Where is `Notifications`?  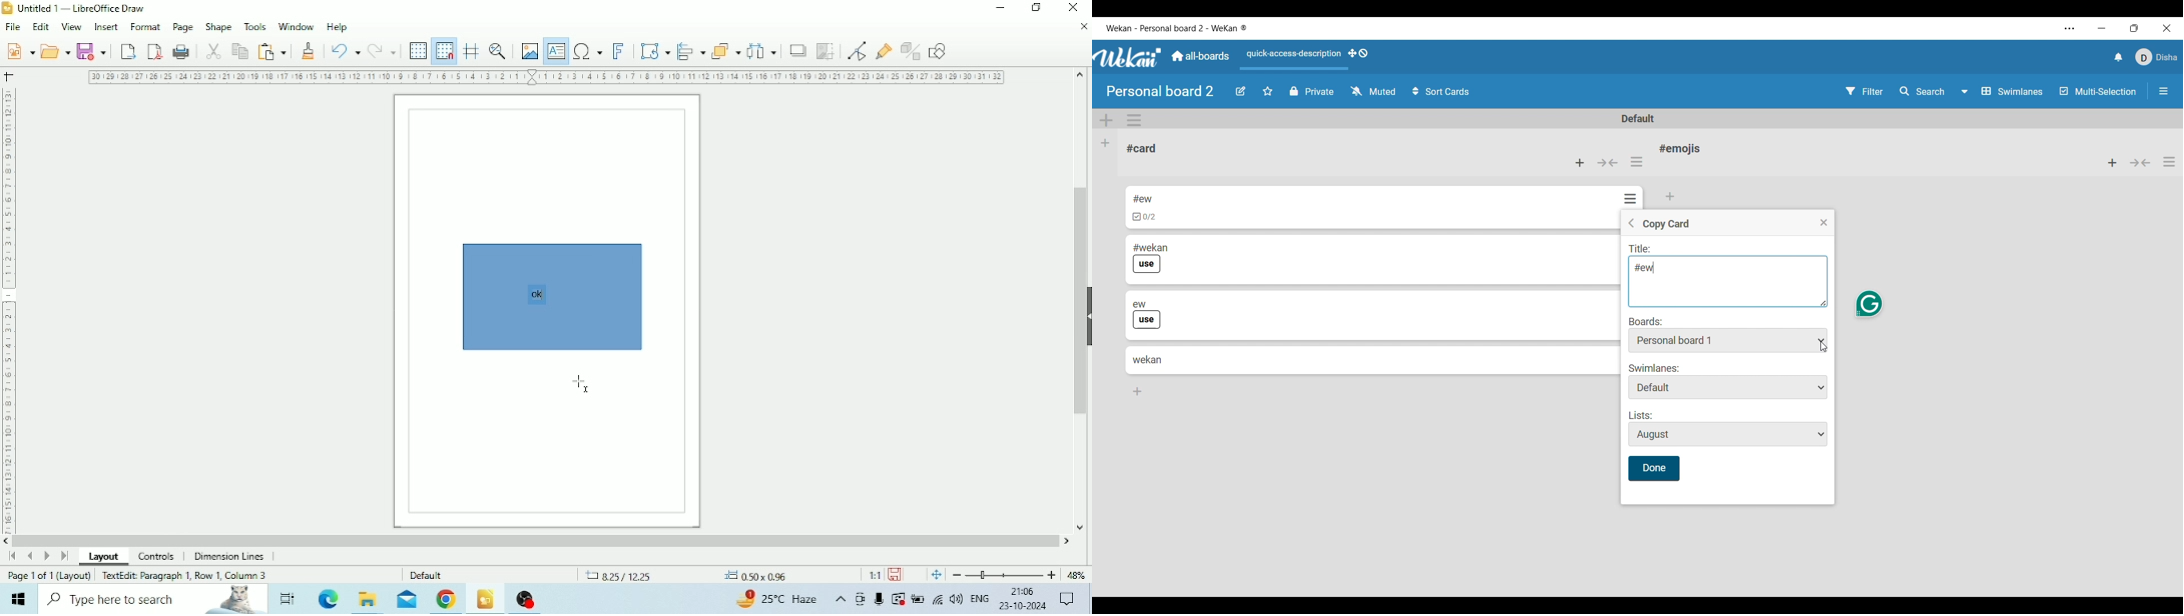
Notifications is located at coordinates (1068, 600).